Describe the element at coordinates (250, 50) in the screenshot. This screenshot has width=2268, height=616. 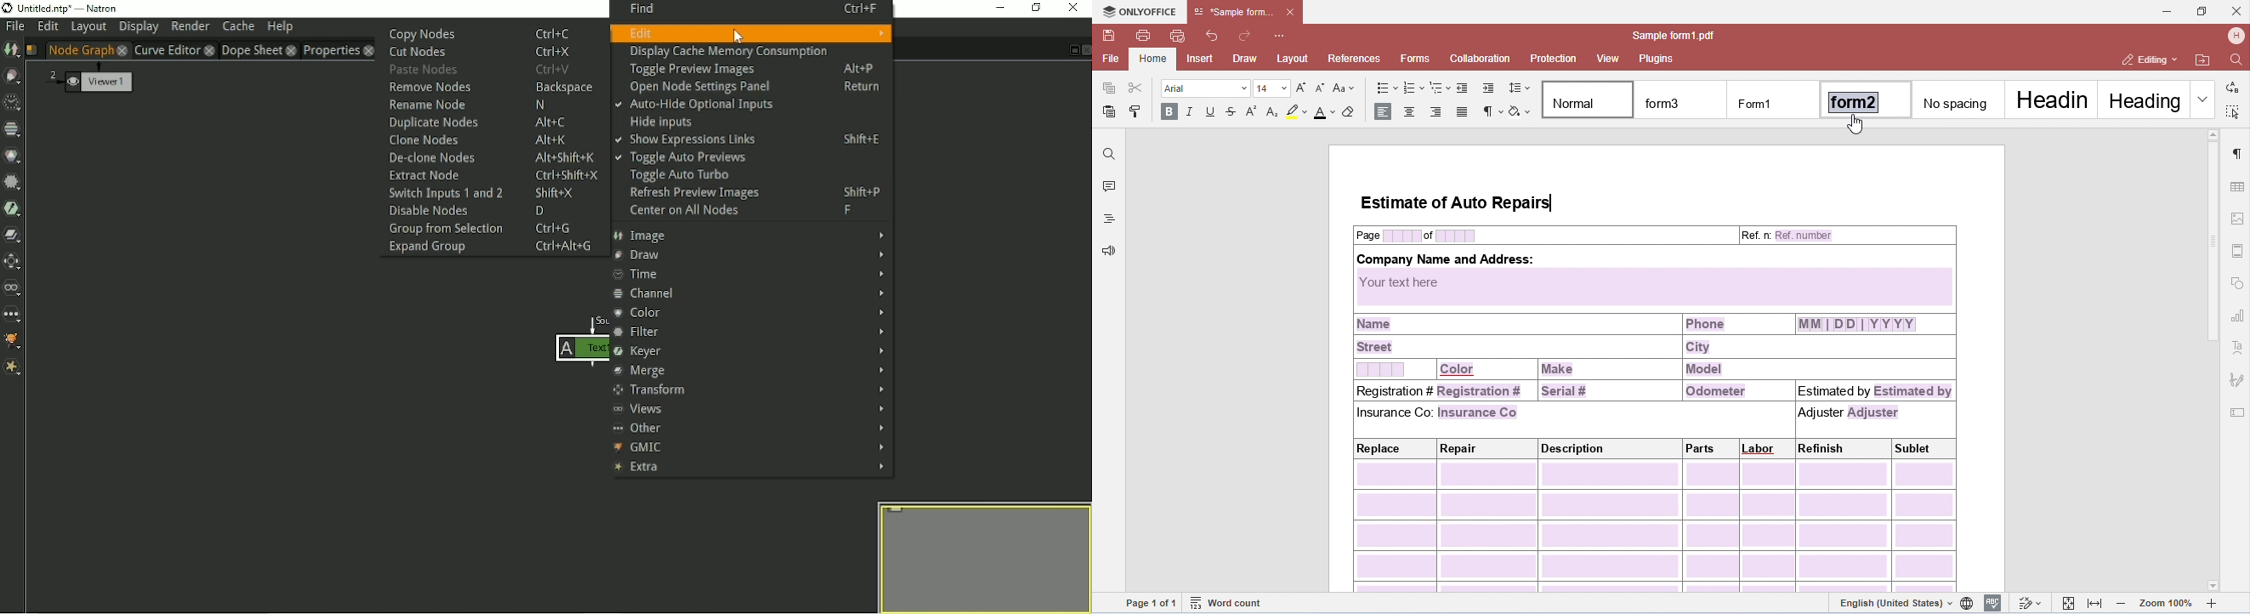
I see `Dope Sheet` at that location.